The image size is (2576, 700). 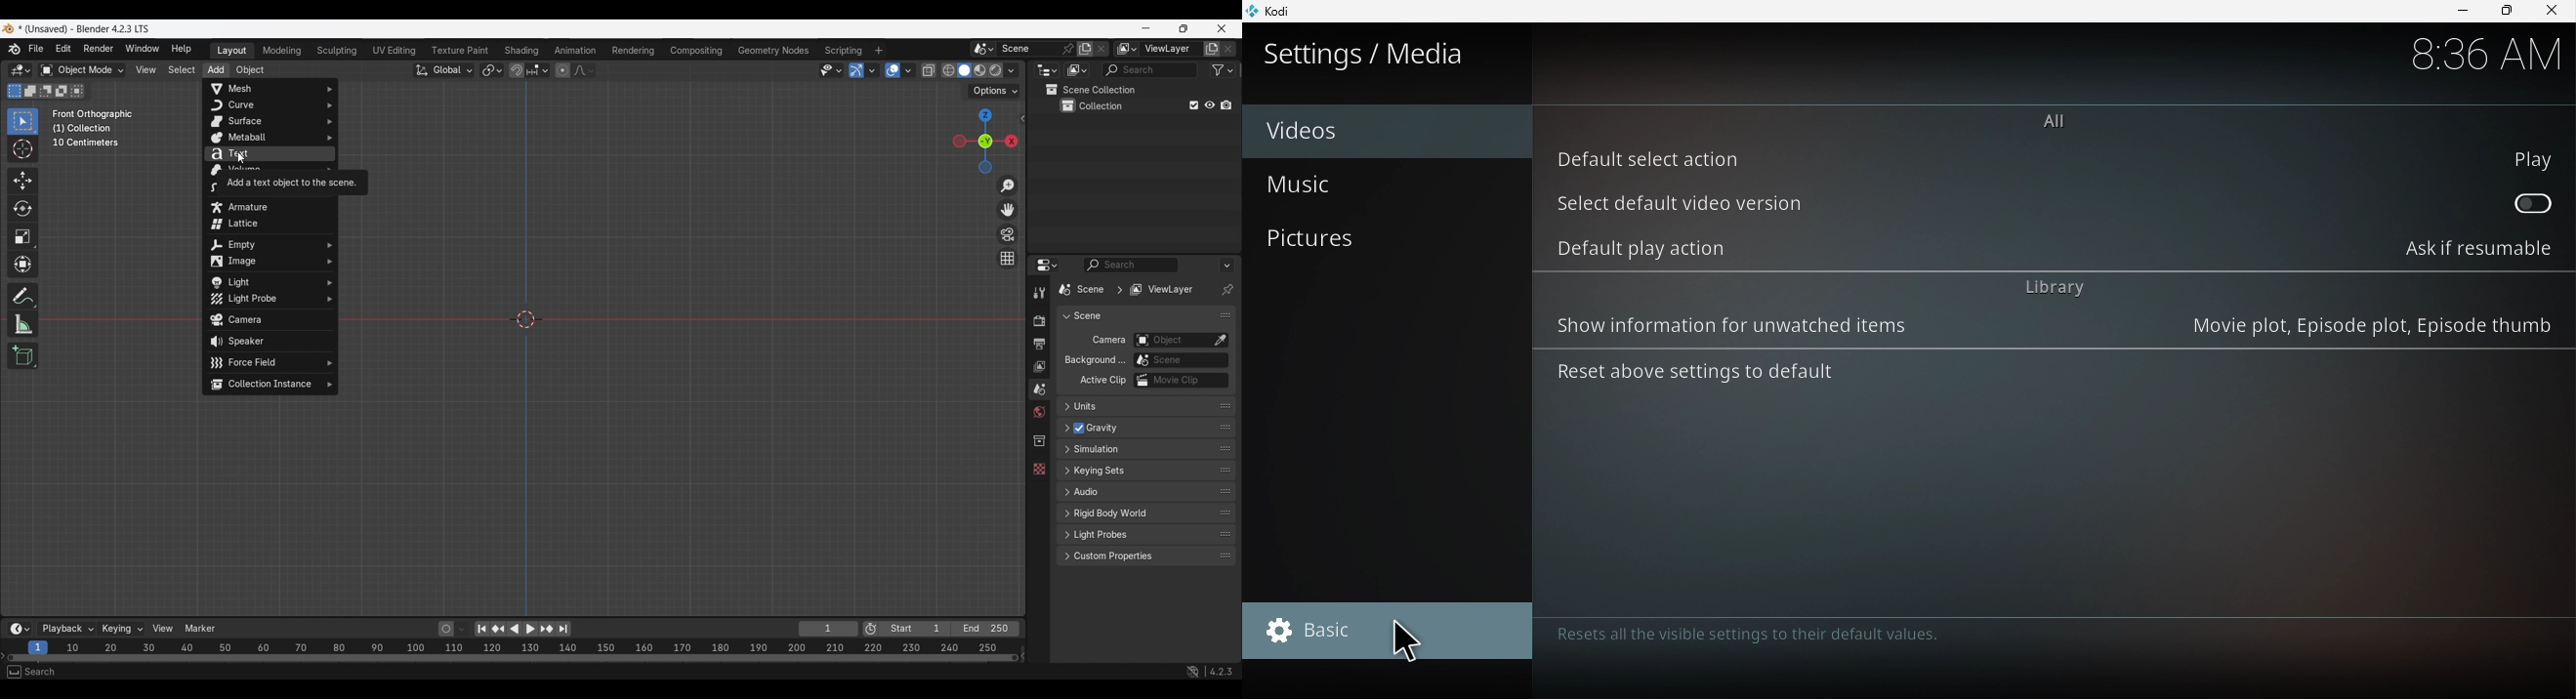 What do you see at coordinates (1007, 186) in the screenshot?
I see `Zoom in/out in the view` at bounding box center [1007, 186].